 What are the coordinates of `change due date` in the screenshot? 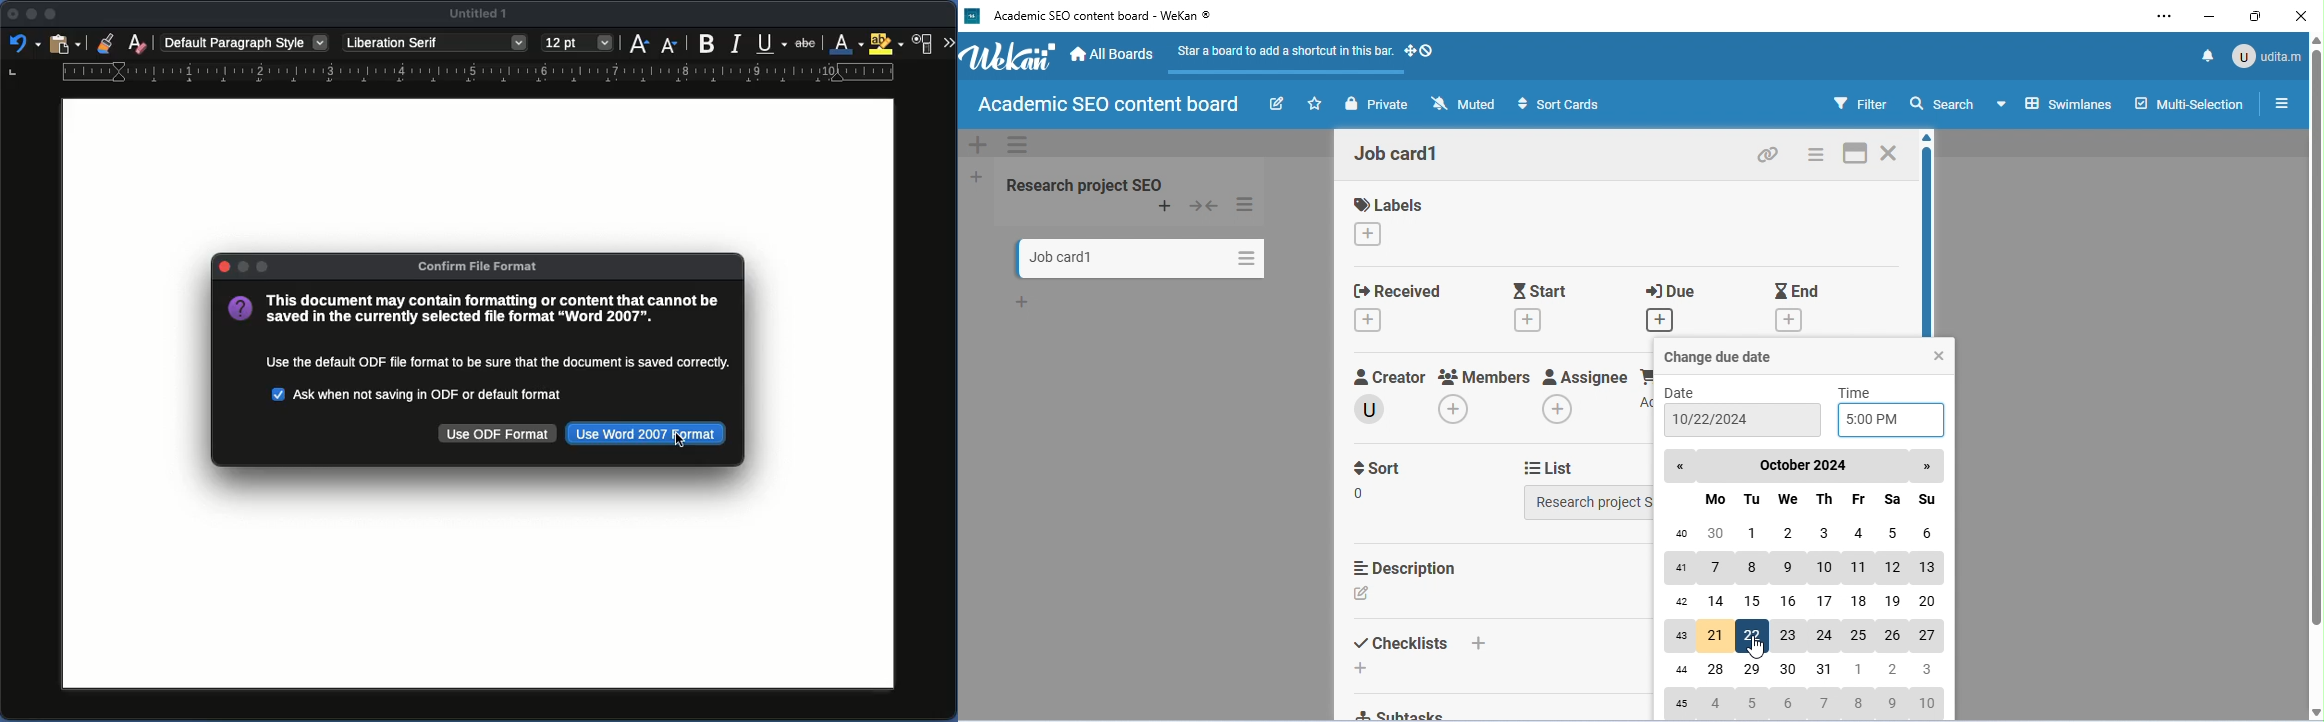 It's located at (1720, 356).